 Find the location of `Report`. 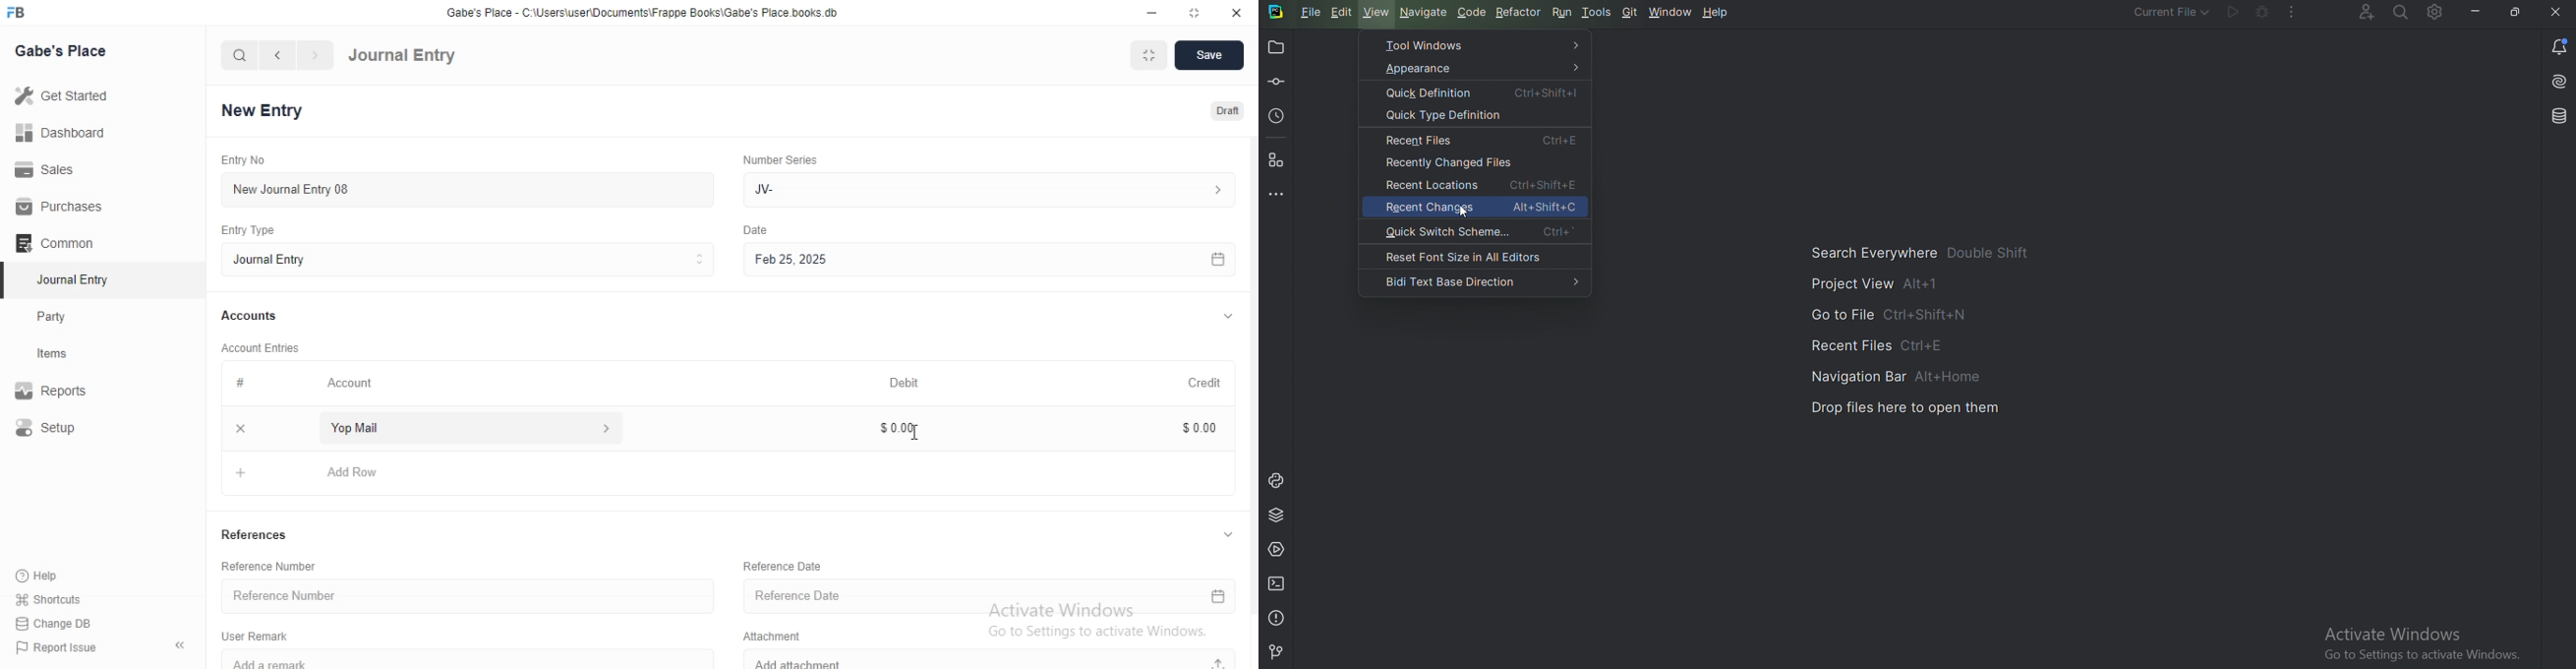

Report is located at coordinates (66, 391).